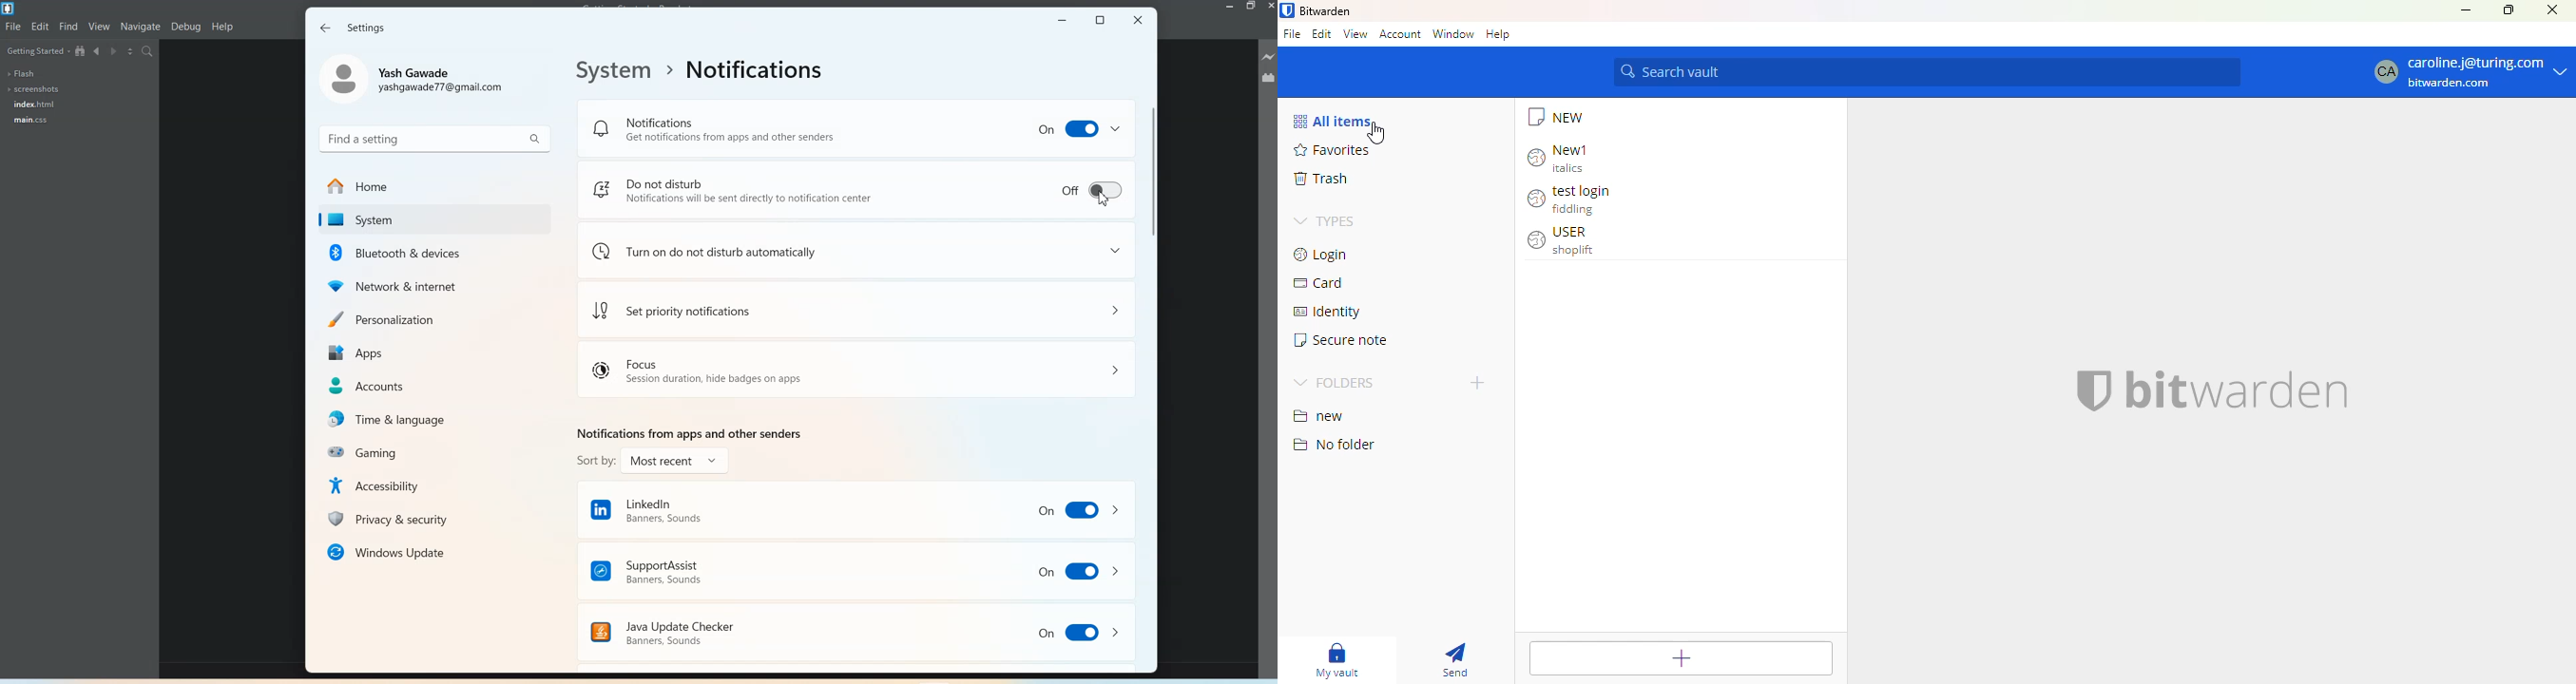 This screenshot has height=700, width=2576. I want to click on card, so click(1320, 283).